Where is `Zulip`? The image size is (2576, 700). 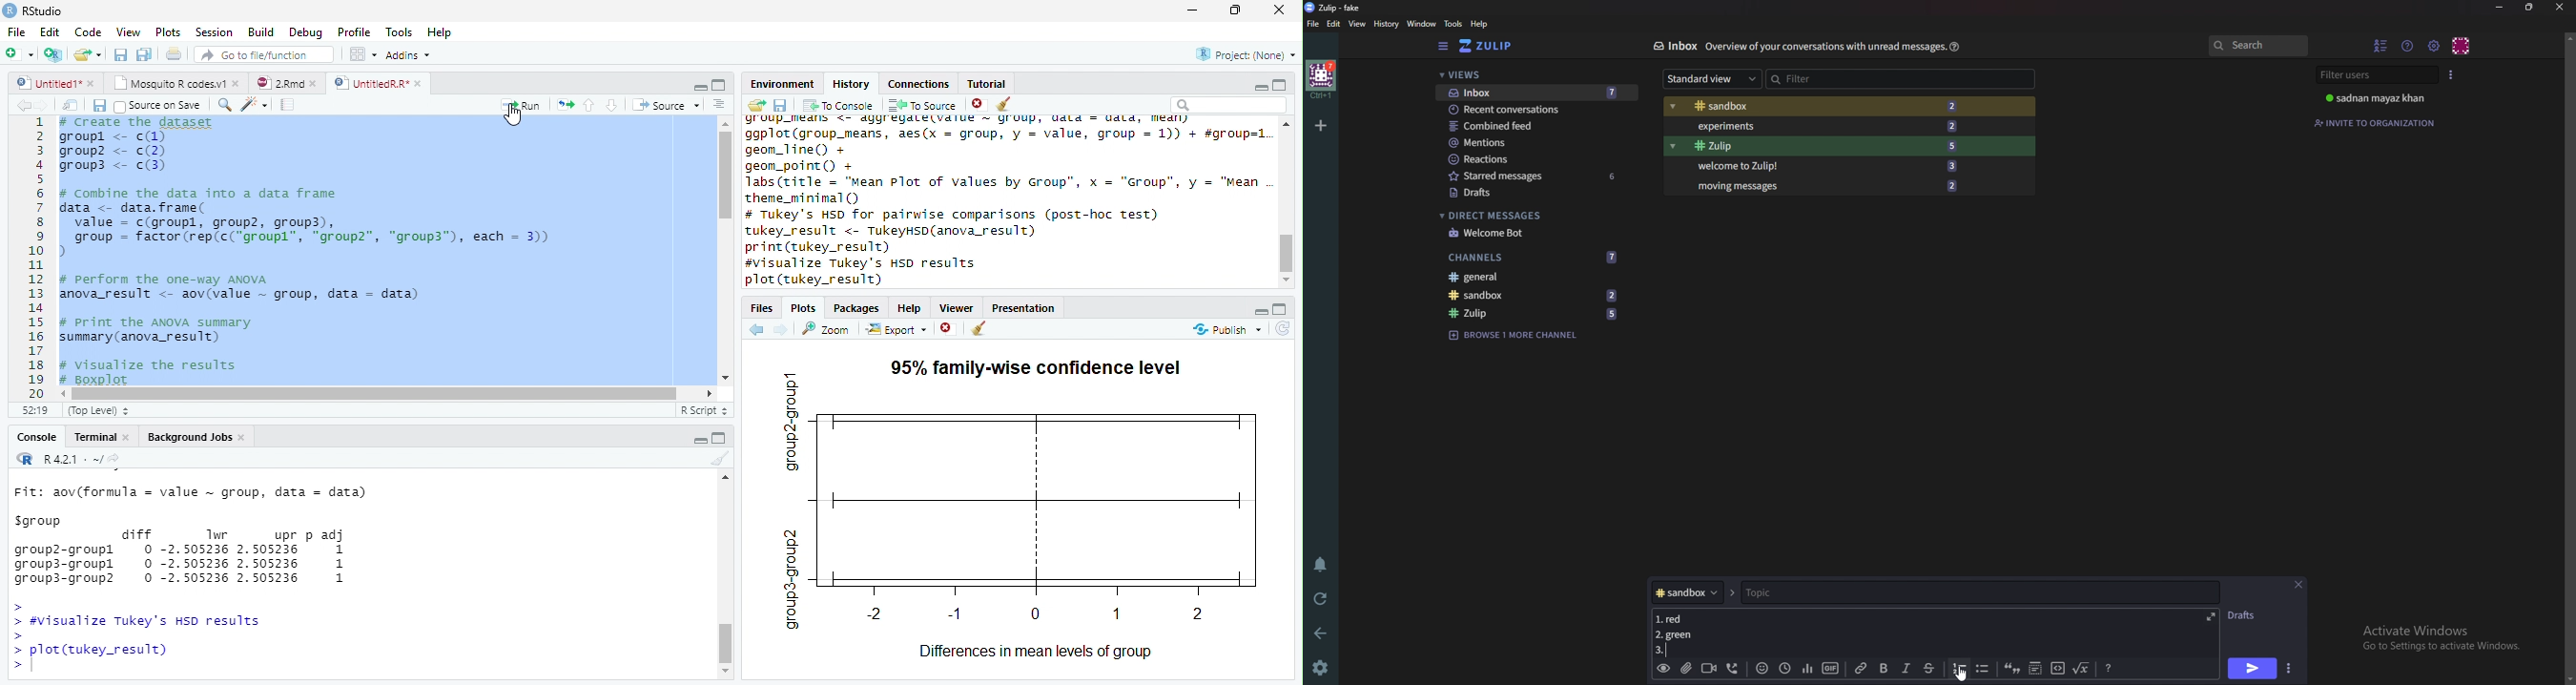 Zulip is located at coordinates (1822, 146).